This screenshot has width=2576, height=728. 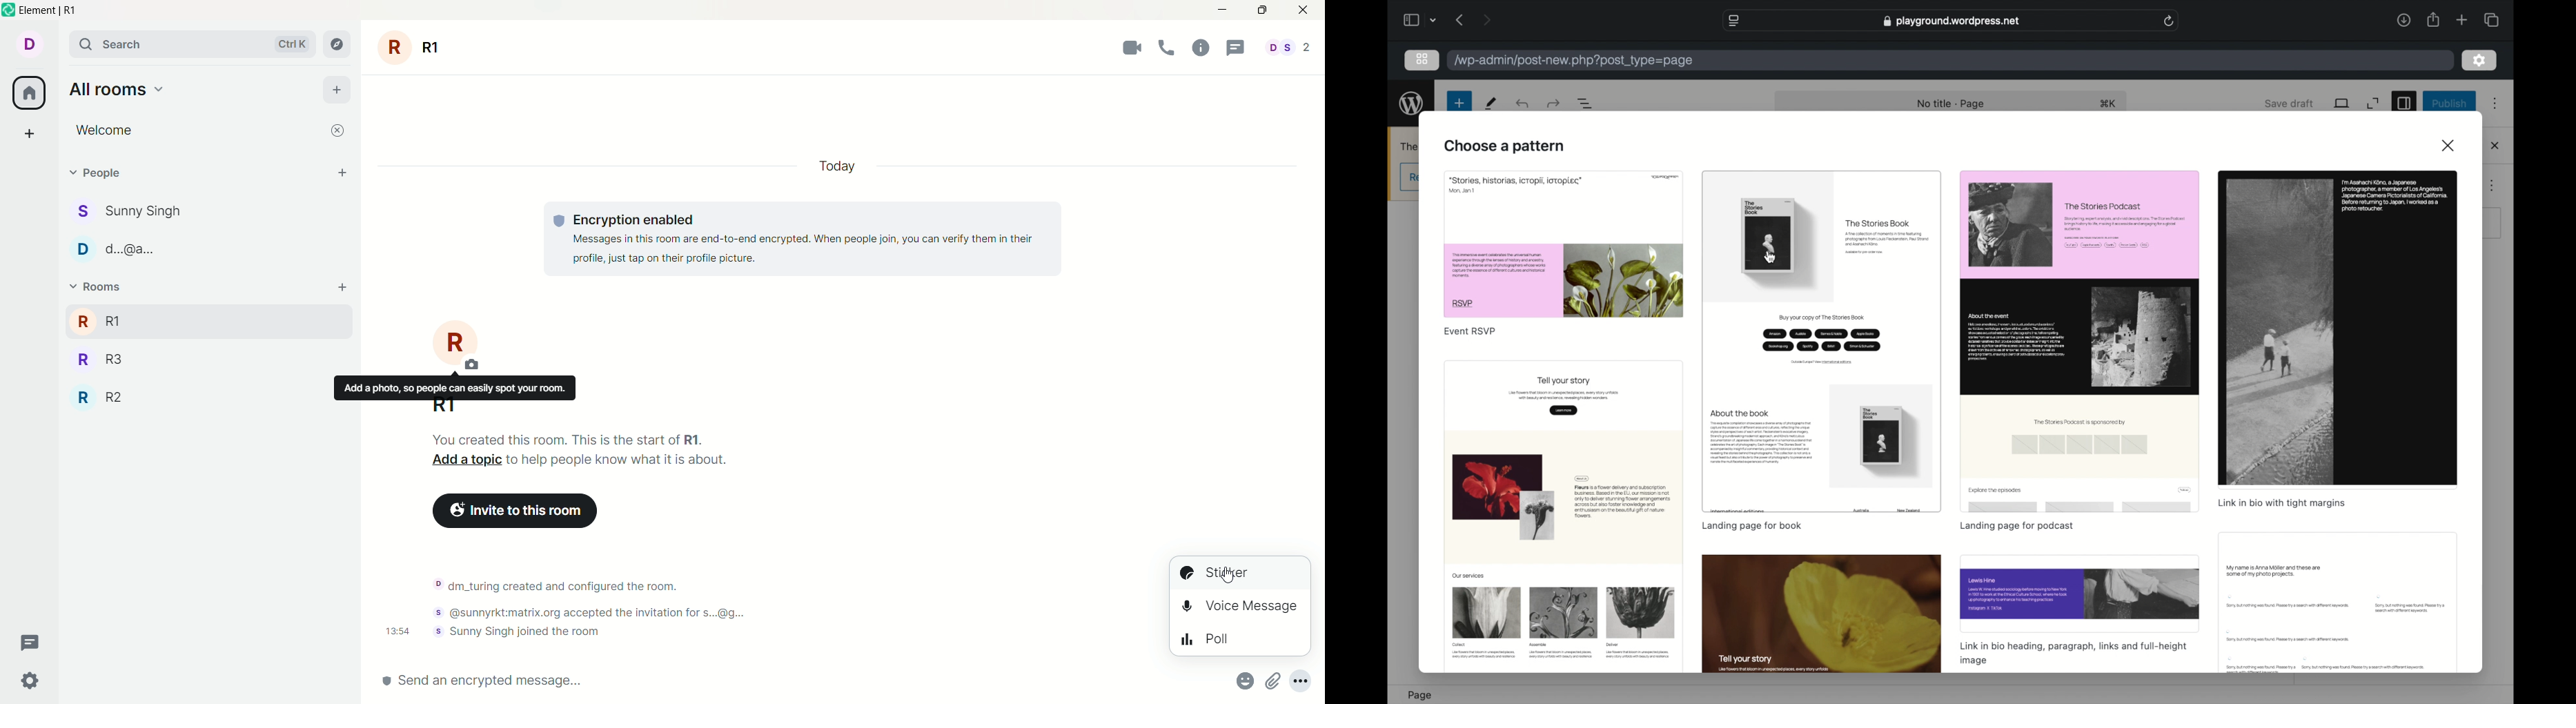 I want to click on Time notification was sent, so click(x=397, y=631).